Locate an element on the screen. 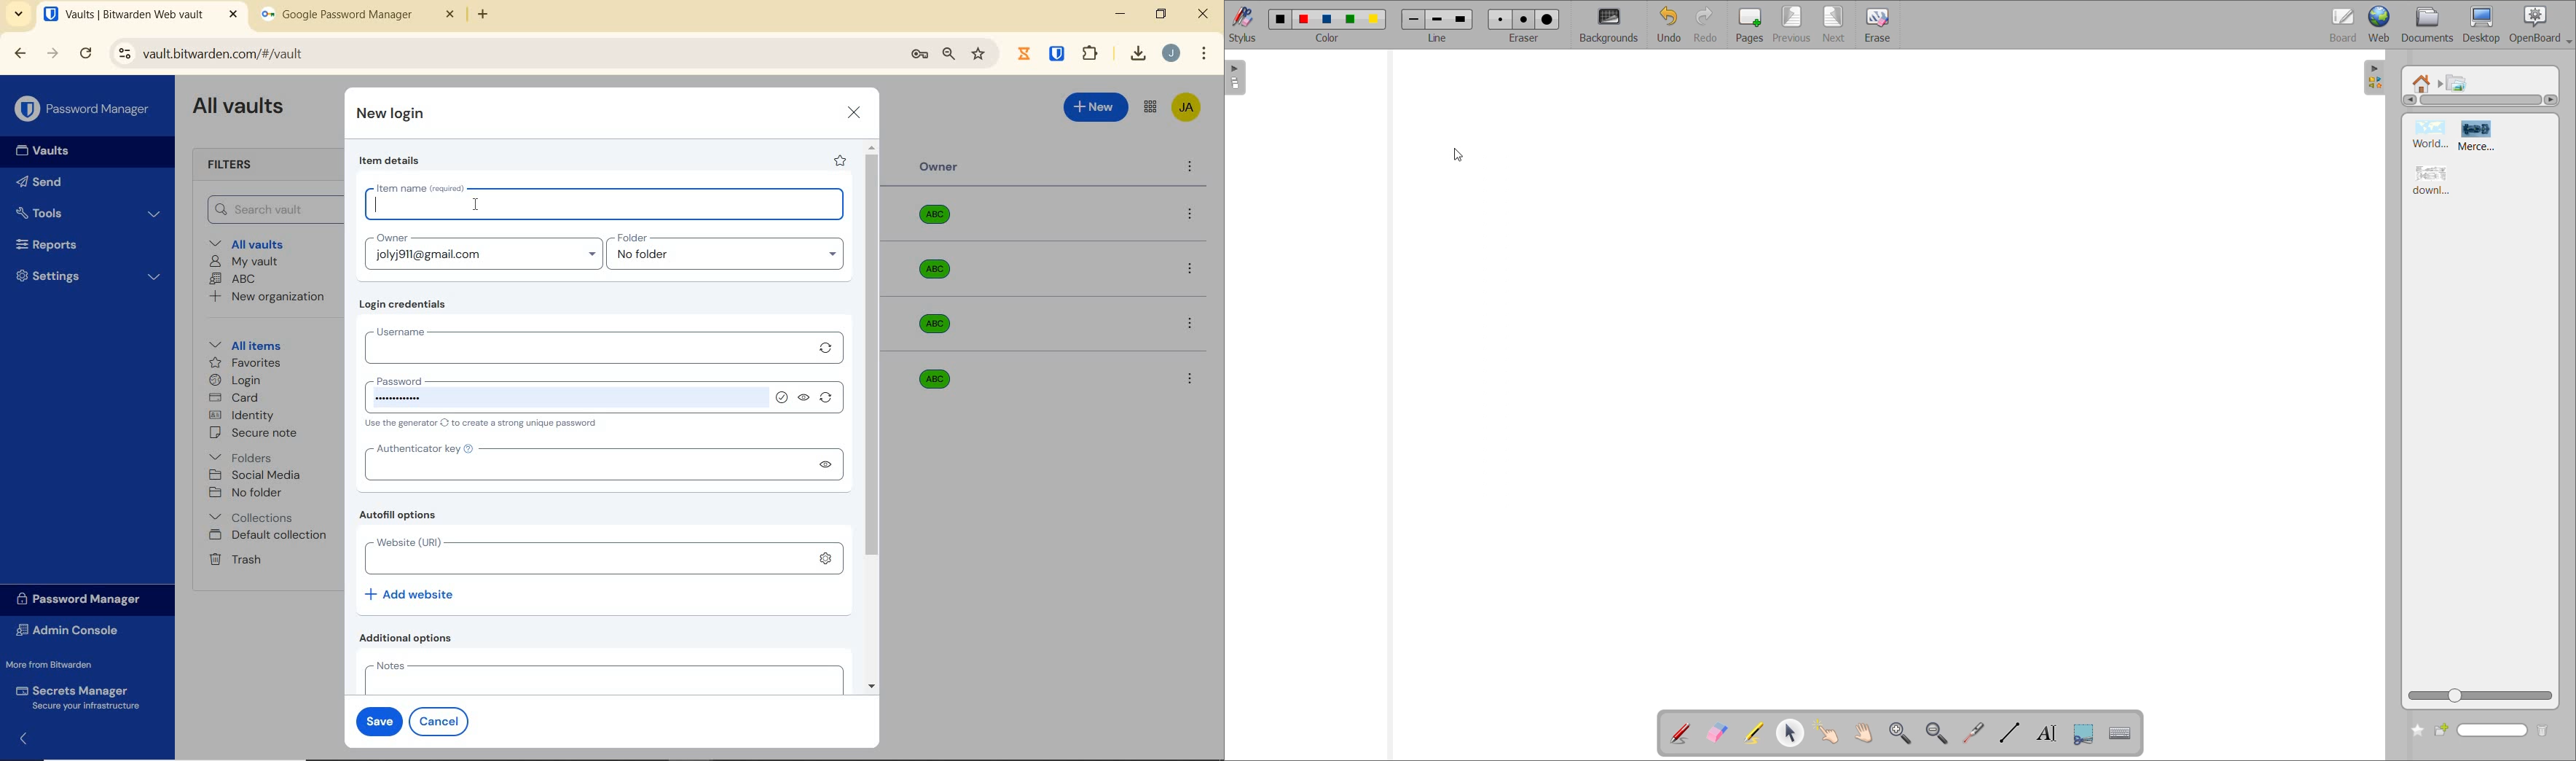 The height and width of the screenshot is (784, 2576). Use the generator O to create a strong unique password is located at coordinates (484, 424).